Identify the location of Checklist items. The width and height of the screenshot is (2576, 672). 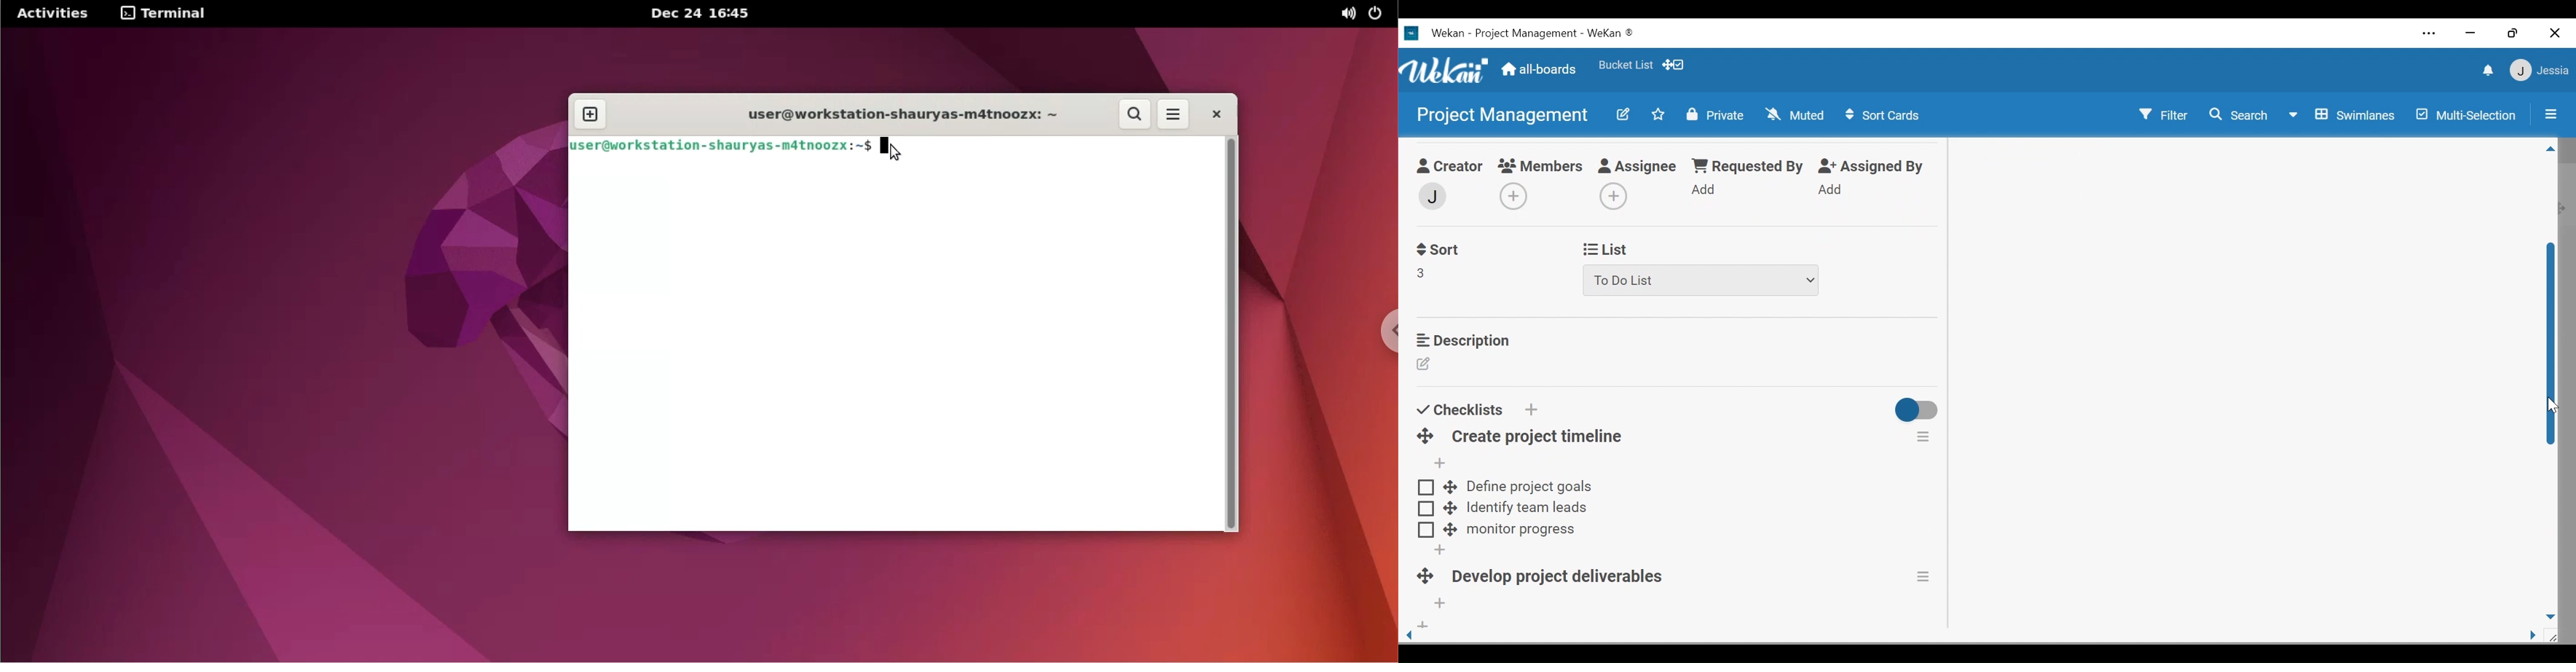
(1530, 487).